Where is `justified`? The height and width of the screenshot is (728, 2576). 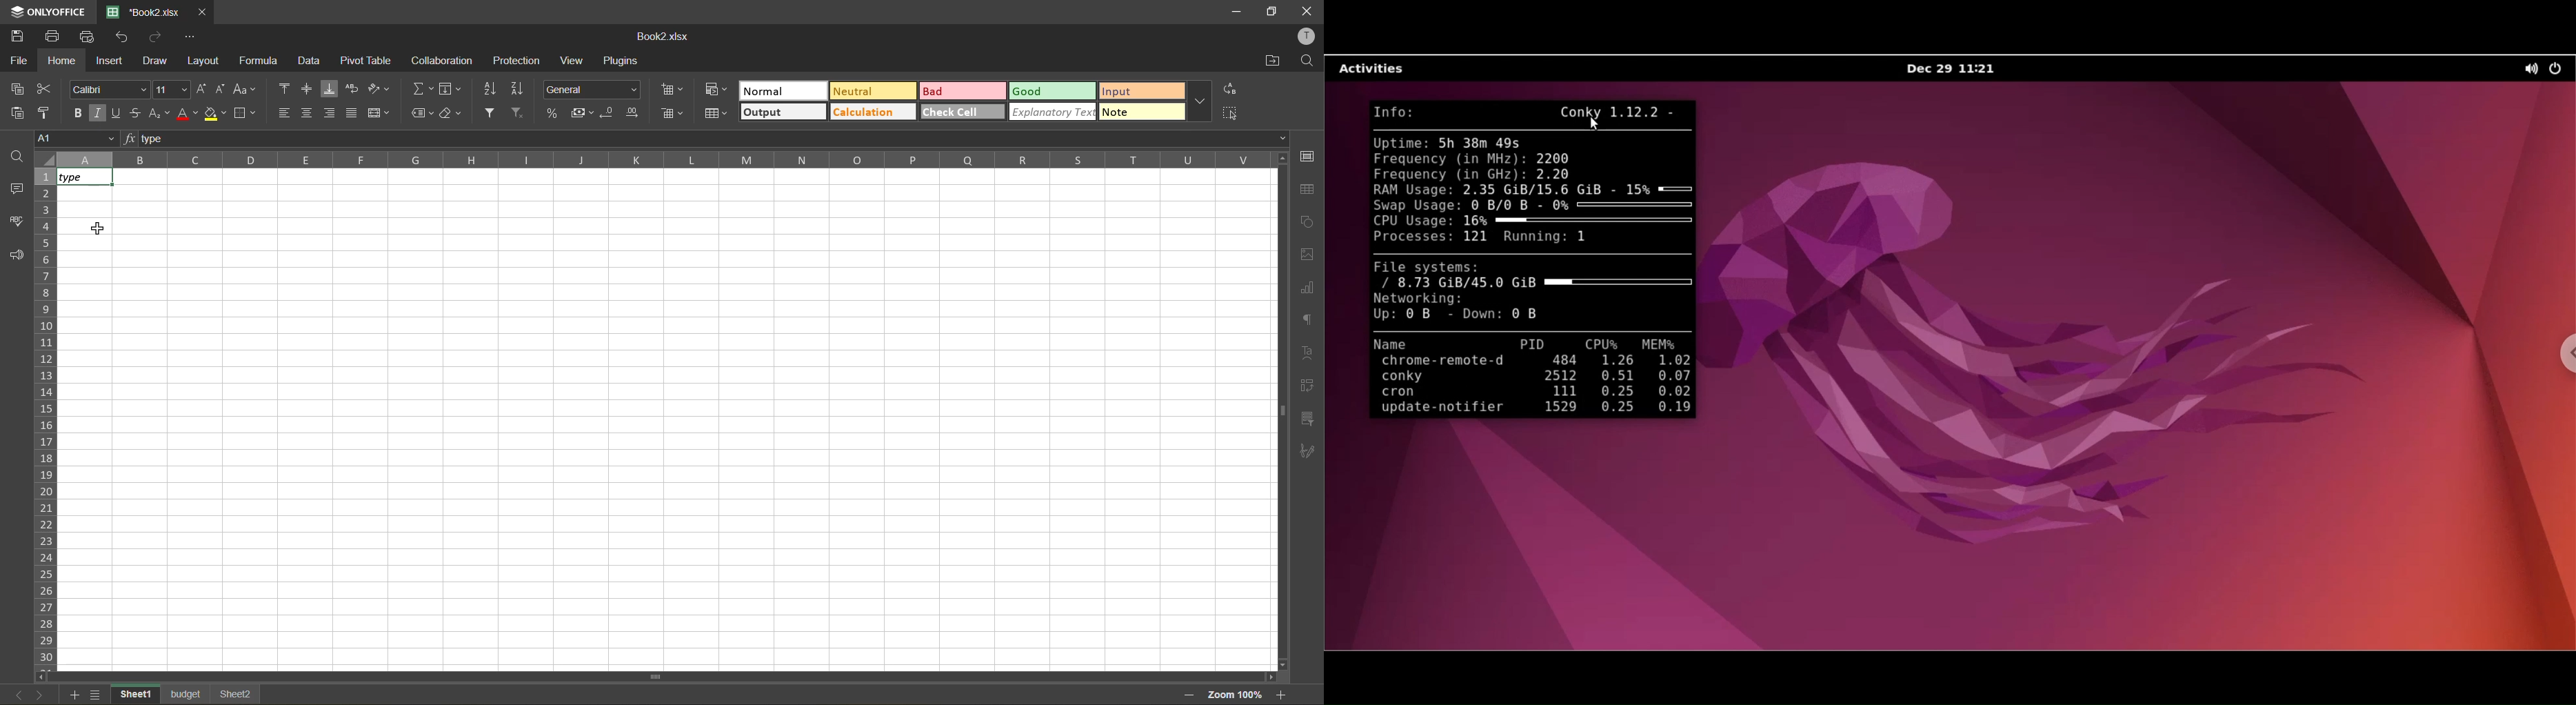
justified is located at coordinates (352, 111).